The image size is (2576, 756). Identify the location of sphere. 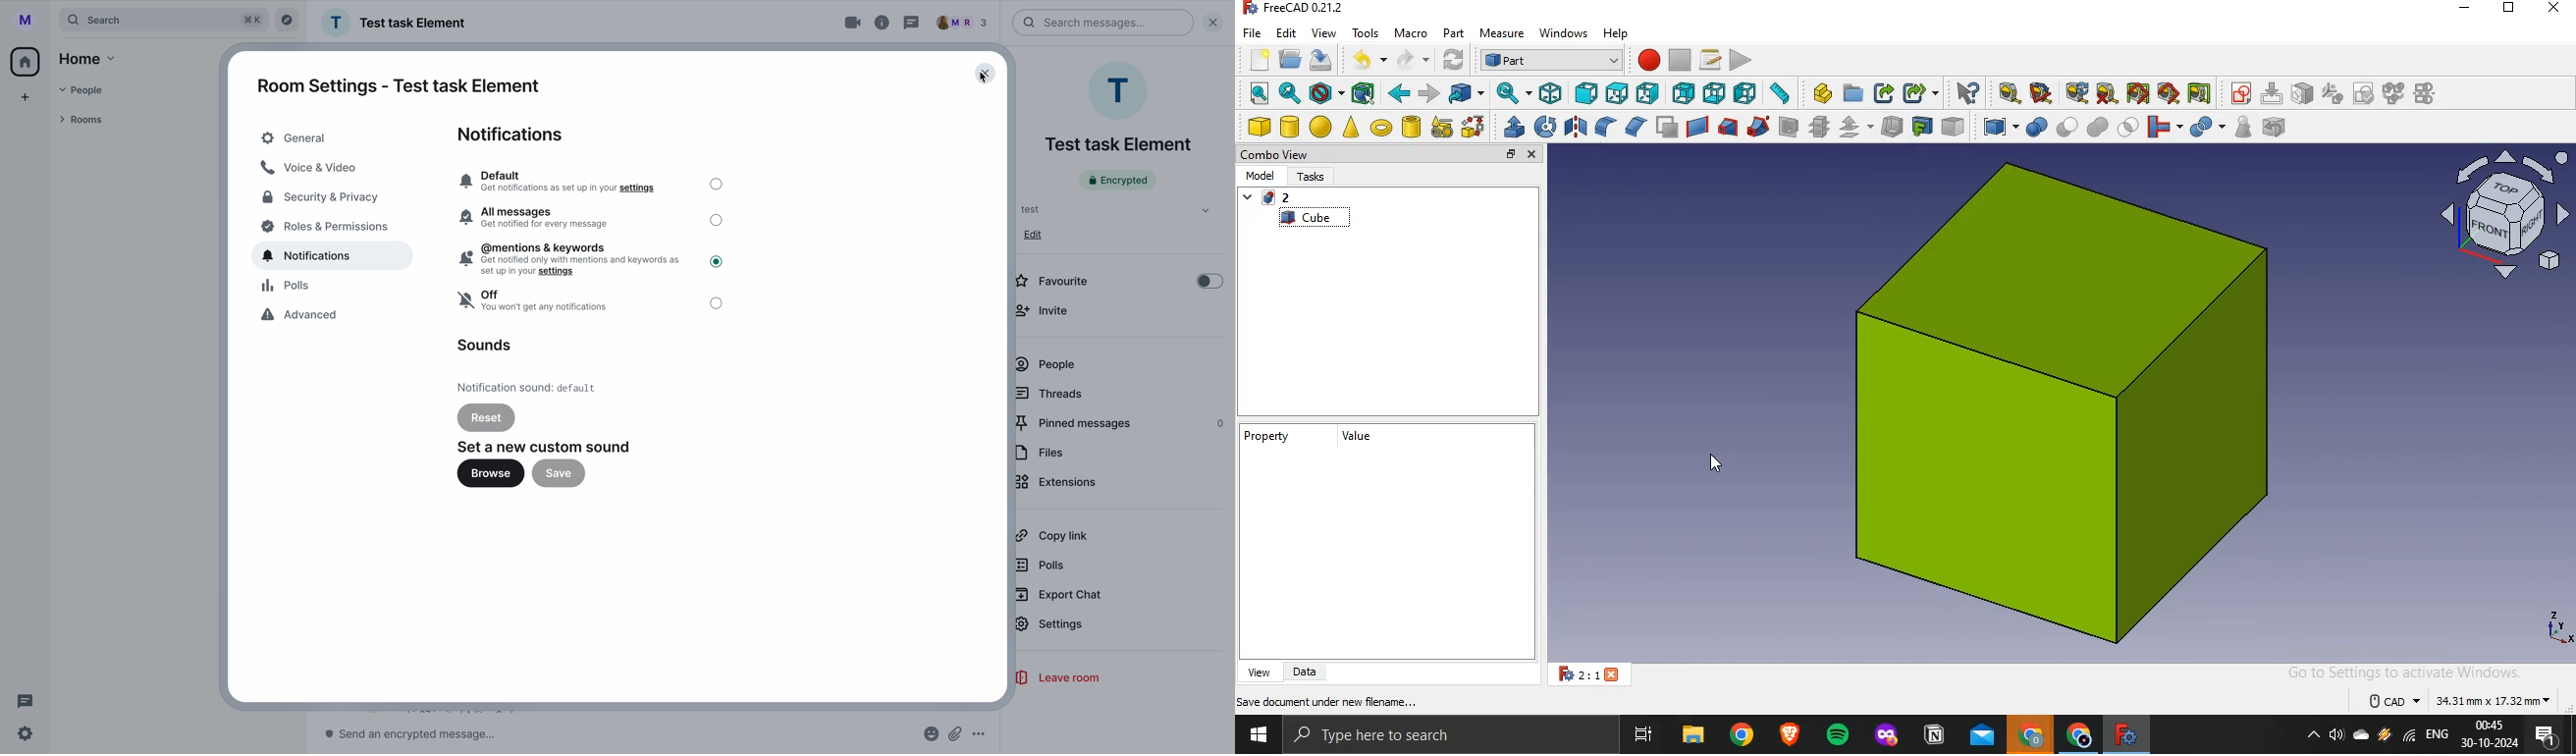
(1321, 127).